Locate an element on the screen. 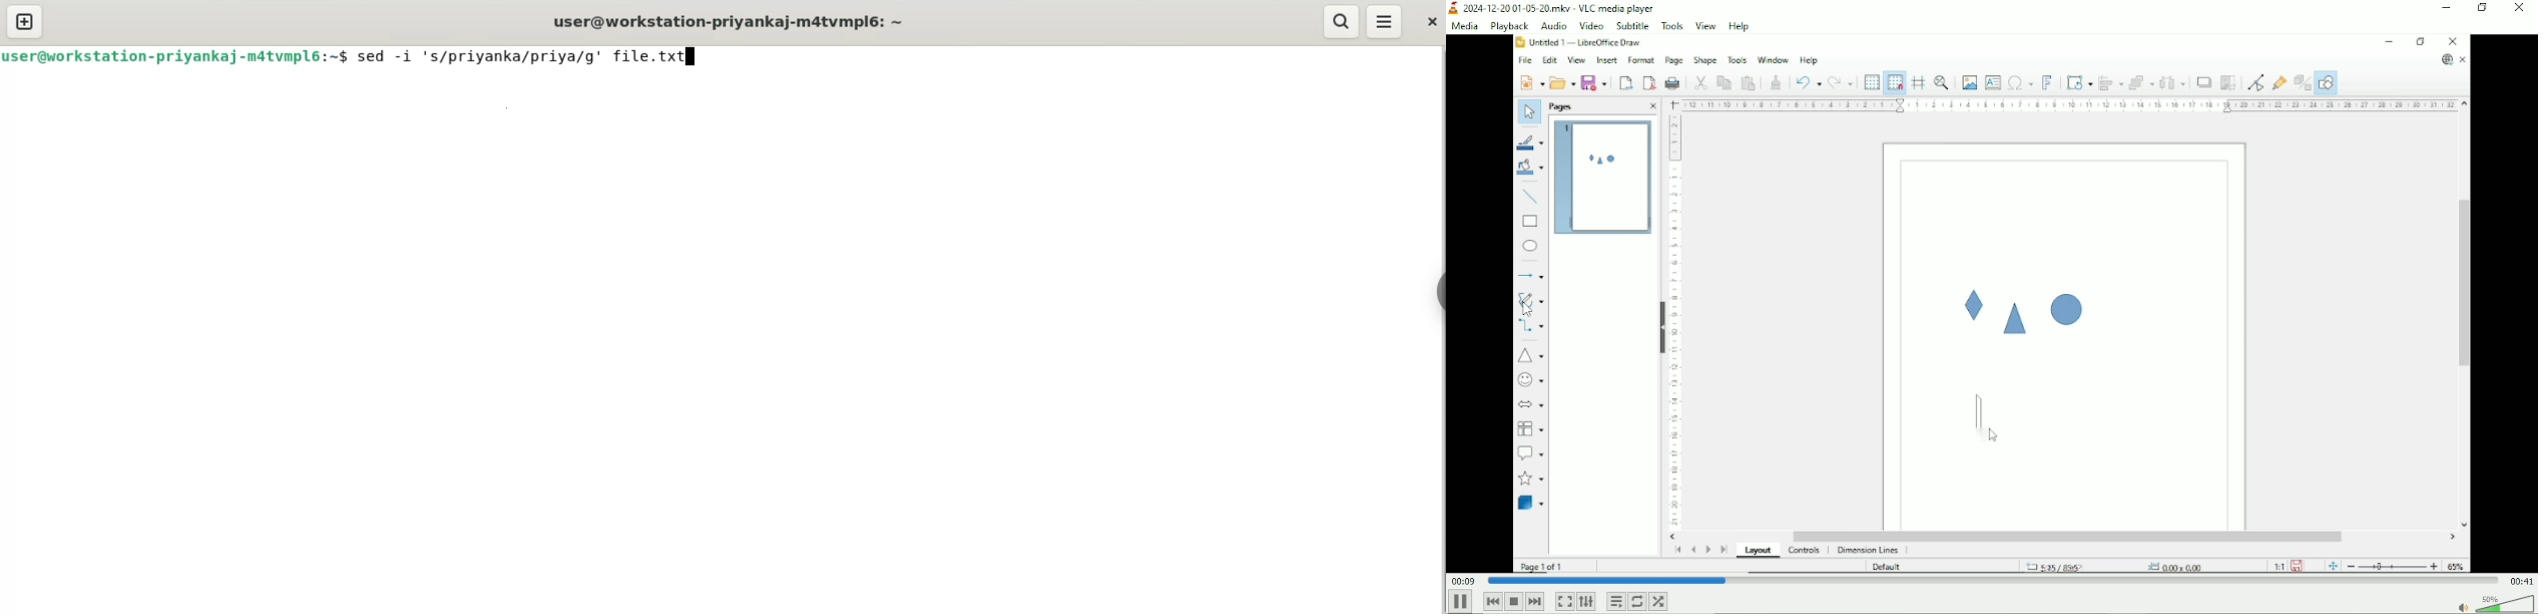  Pause is located at coordinates (1460, 602).